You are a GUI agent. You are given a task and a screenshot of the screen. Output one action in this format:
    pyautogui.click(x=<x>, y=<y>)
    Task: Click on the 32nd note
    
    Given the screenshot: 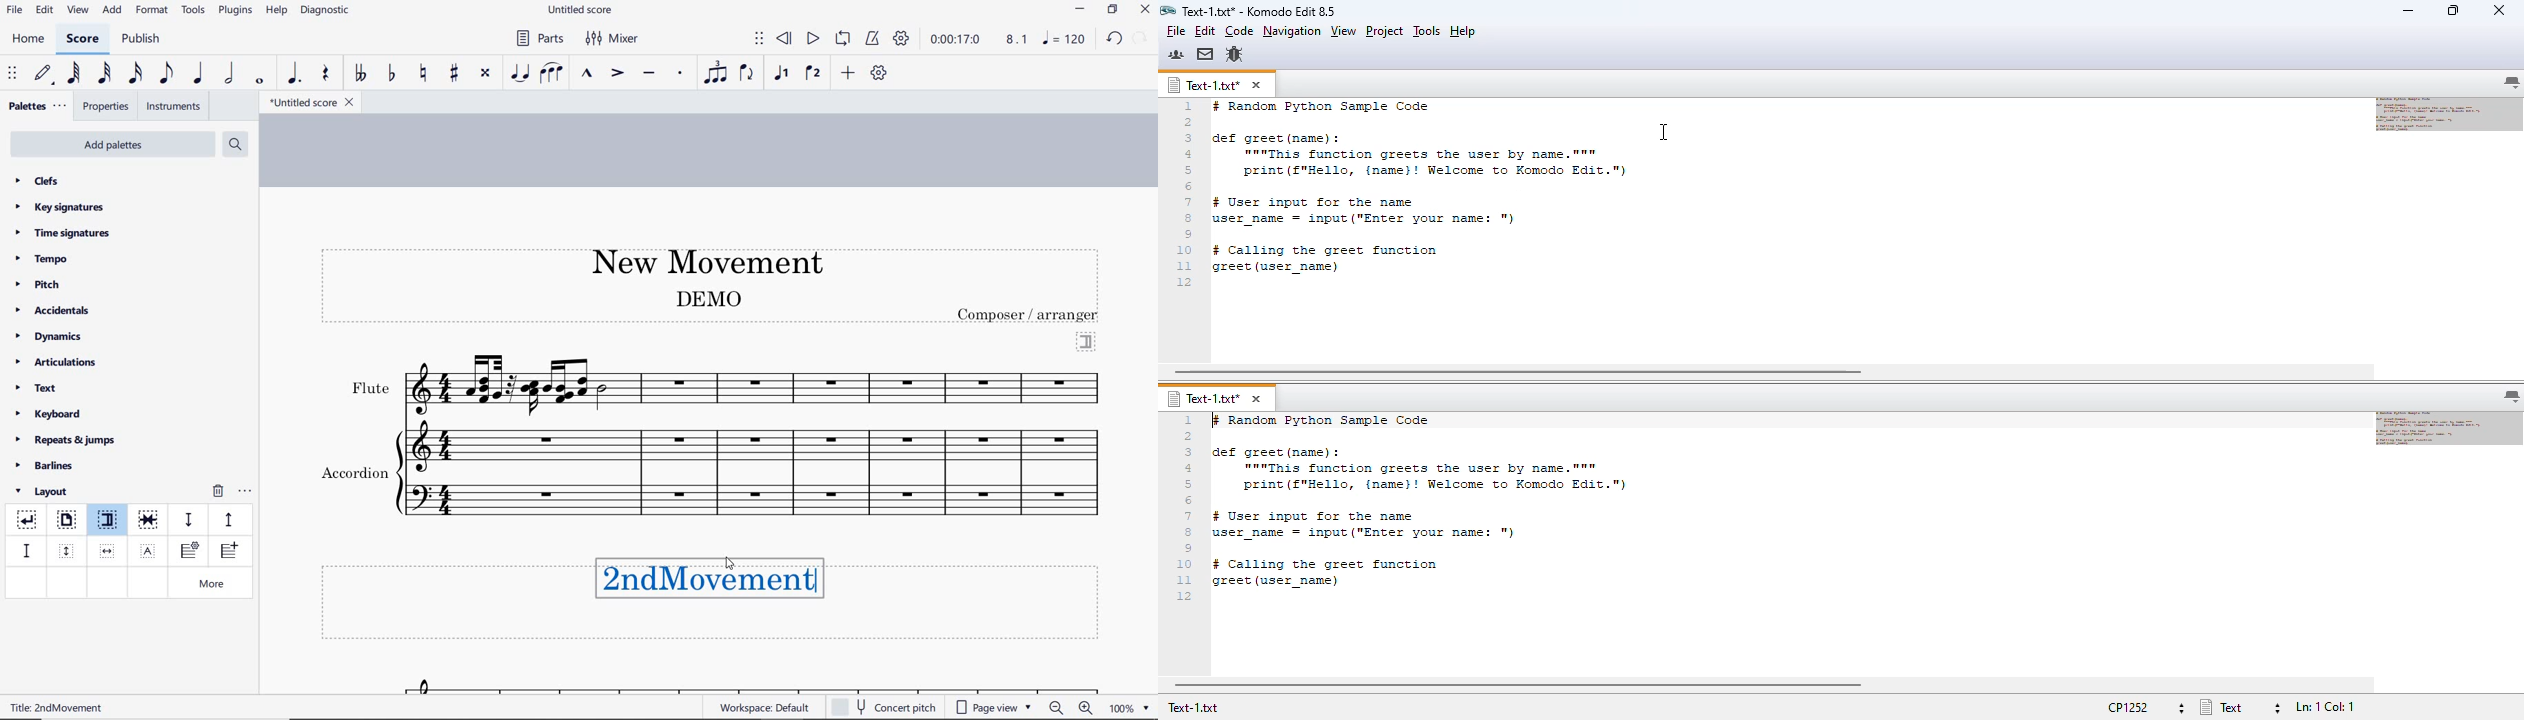 What is the action you would take?
    pyautogui.click(x=103, y=74)
    